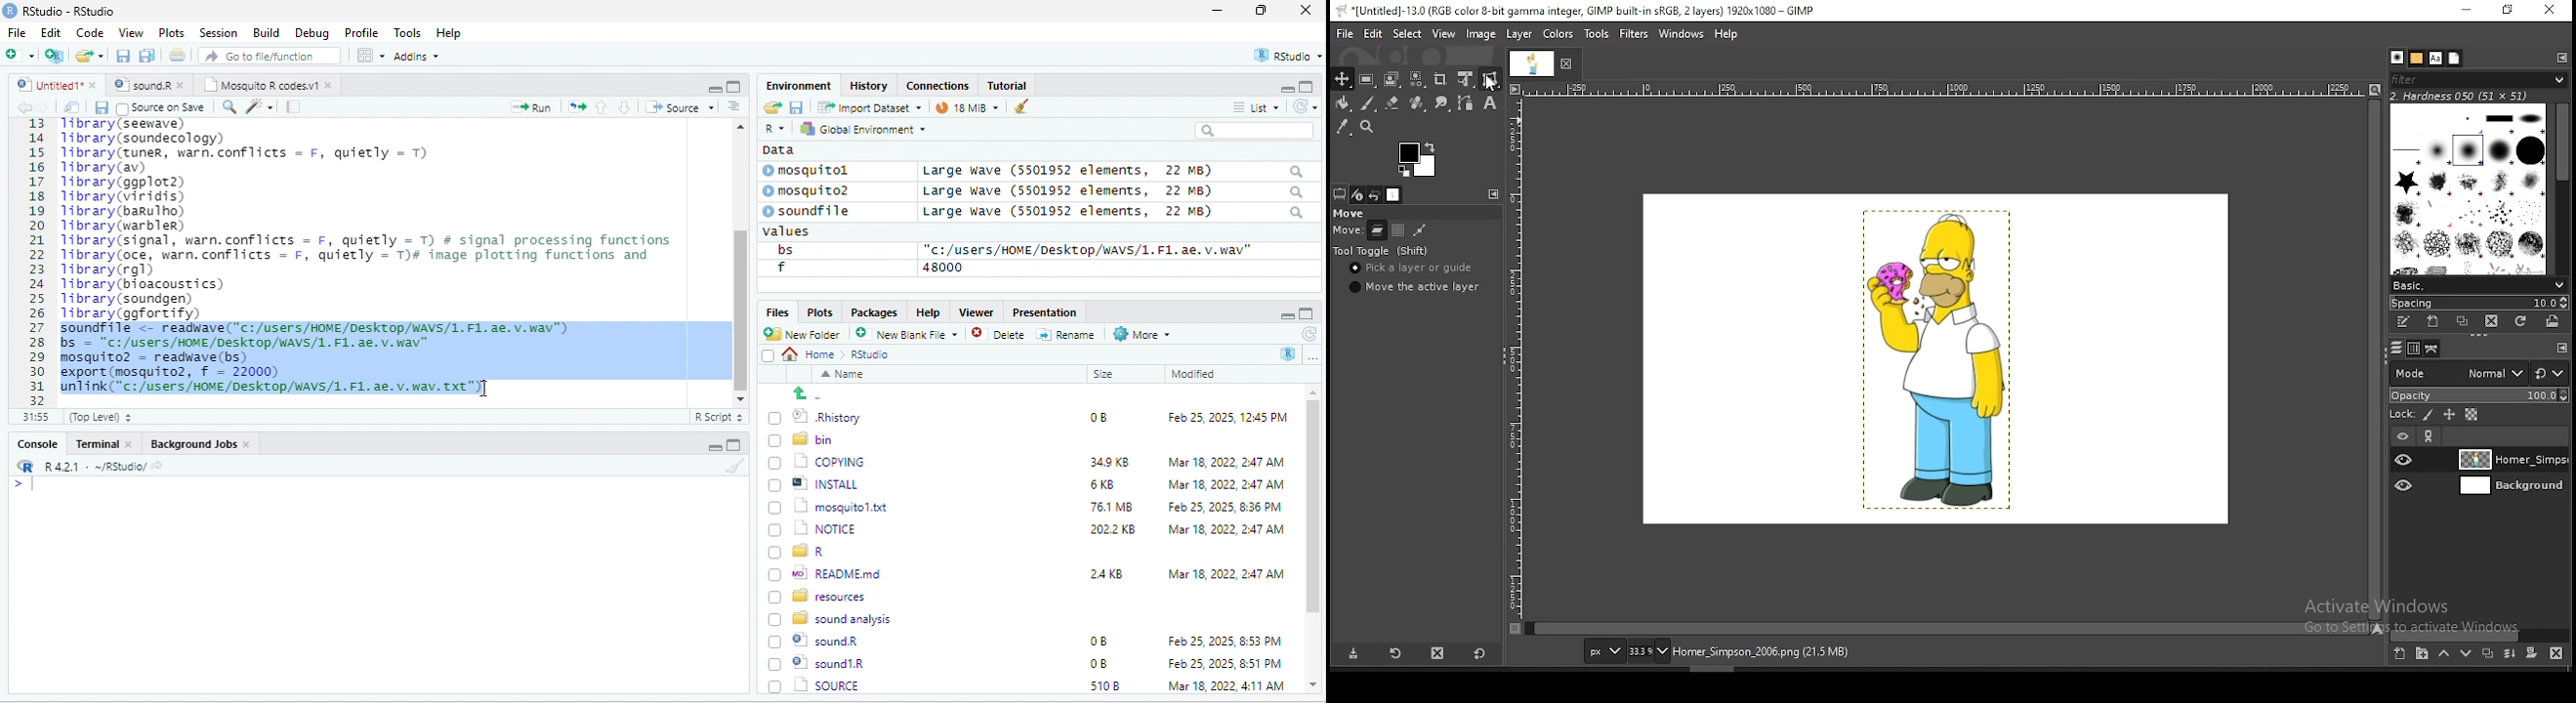 The height and width of the screenshot is (728, 2576). What do you see at coordinates (1227, 687) in the screenshot?
I see `Apr 26, 2022, 1:00 PM` at bounding box center [1227, 687].